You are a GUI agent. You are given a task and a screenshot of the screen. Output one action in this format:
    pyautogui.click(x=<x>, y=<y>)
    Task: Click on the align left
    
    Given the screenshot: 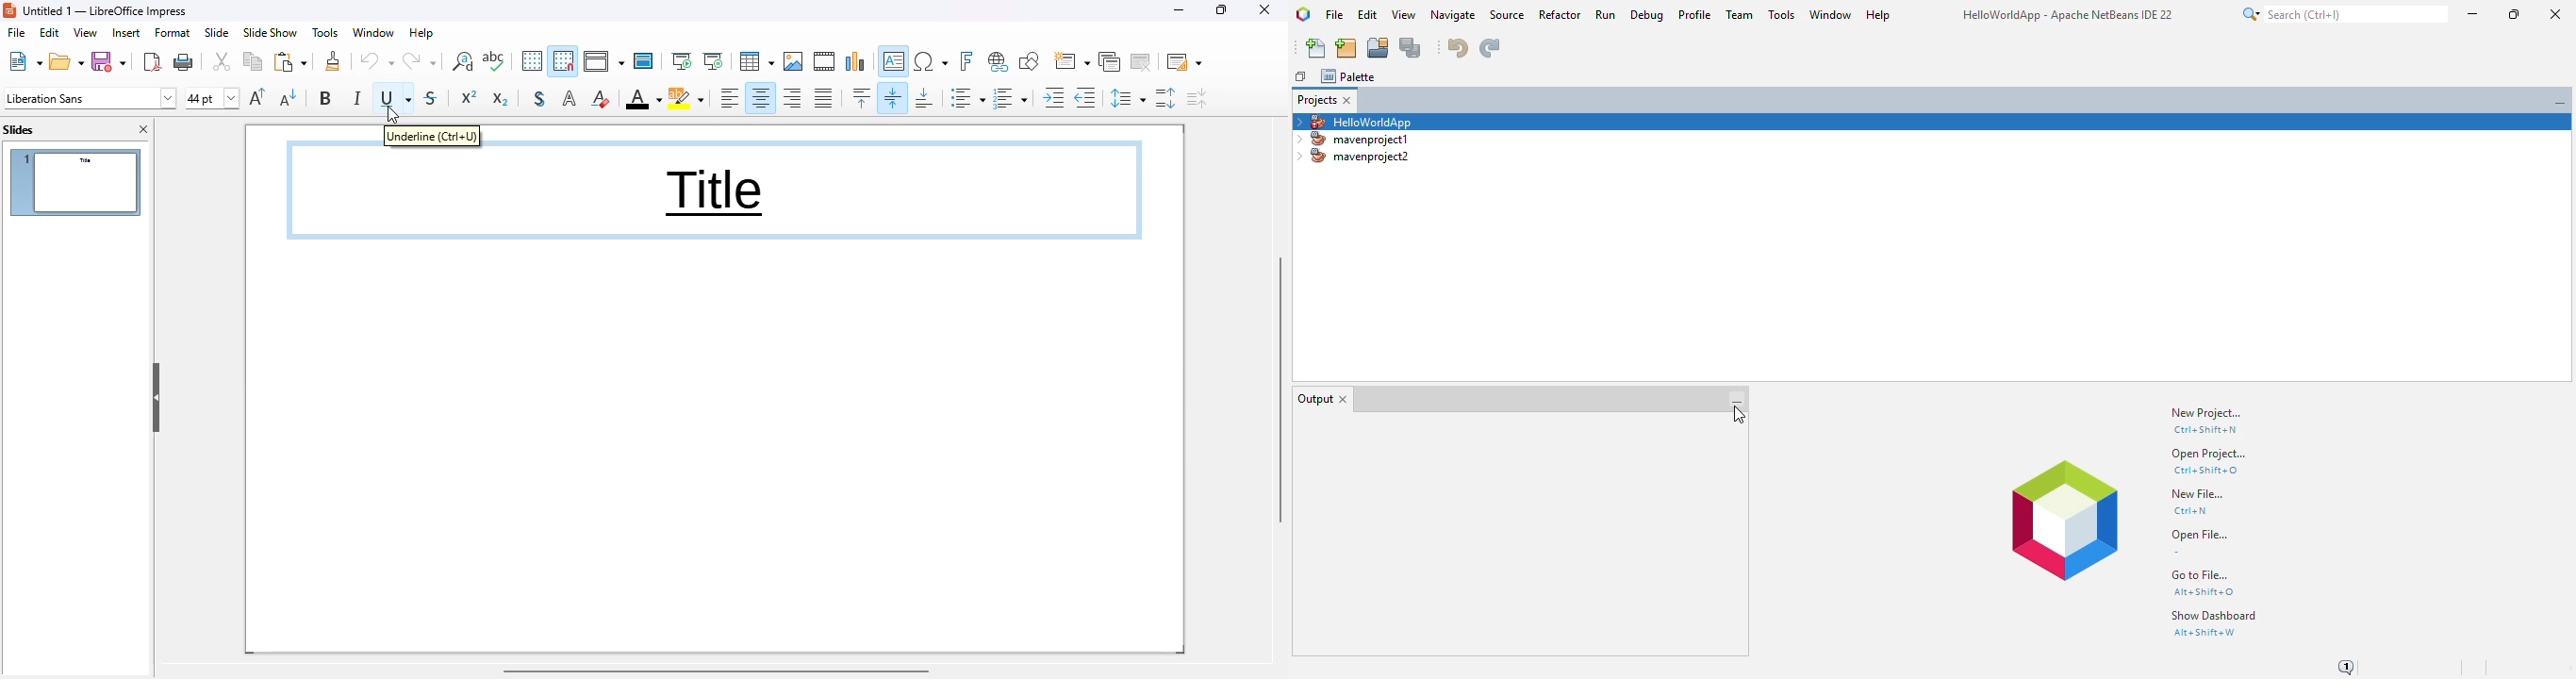 What is the action you would take?
    pyautogui.click(x=729, y=97)
    